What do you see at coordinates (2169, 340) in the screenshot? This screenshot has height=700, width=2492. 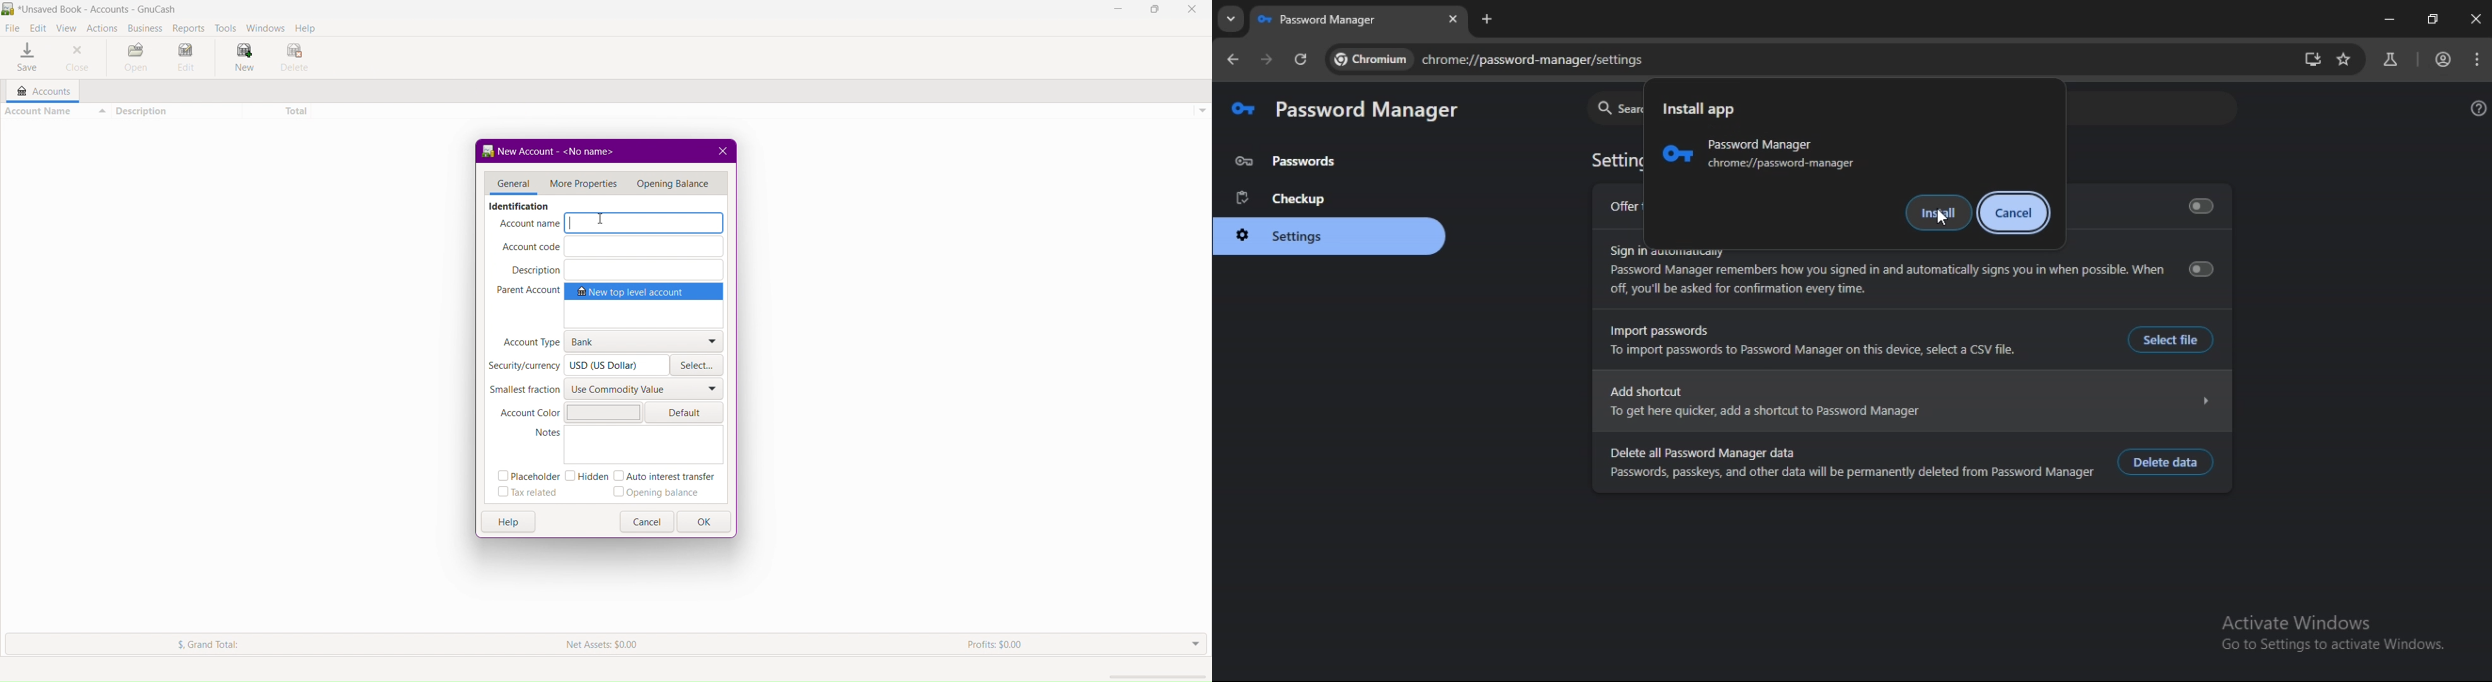 I see `Select file` at bounding box center [2169, 340].